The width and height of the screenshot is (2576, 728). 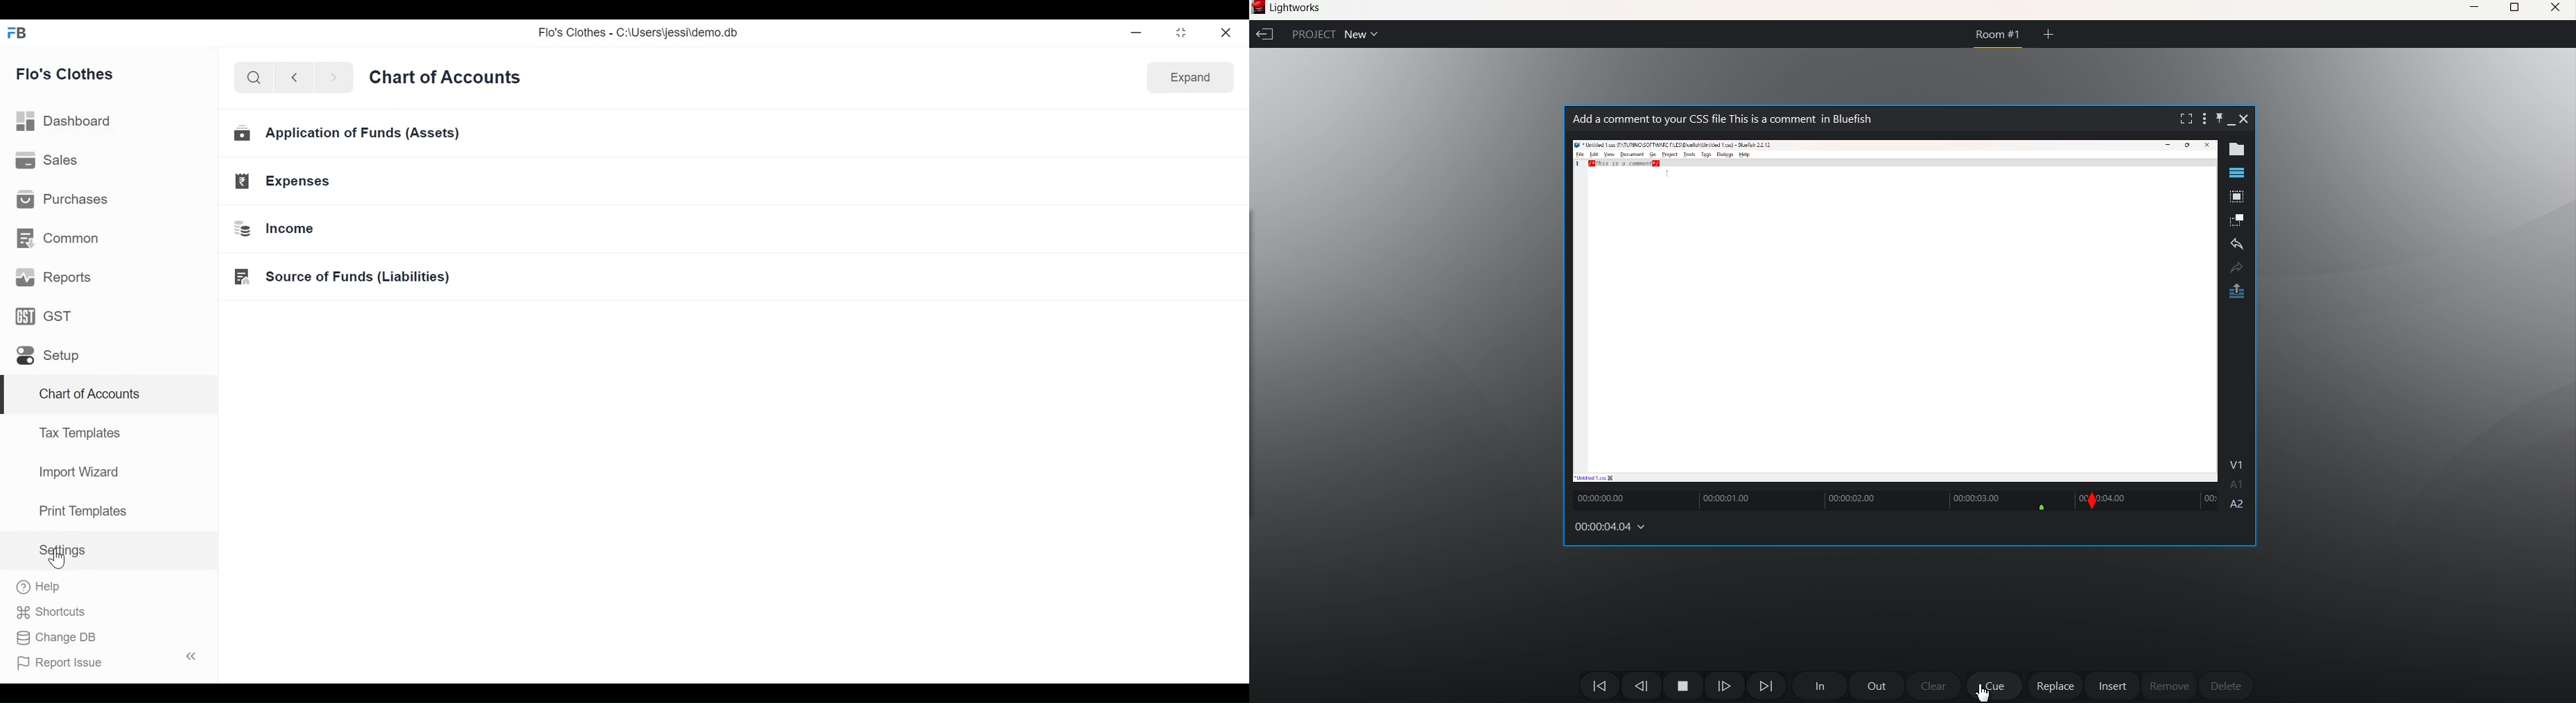 I want to click on remove, so click(x=2169, y=686).